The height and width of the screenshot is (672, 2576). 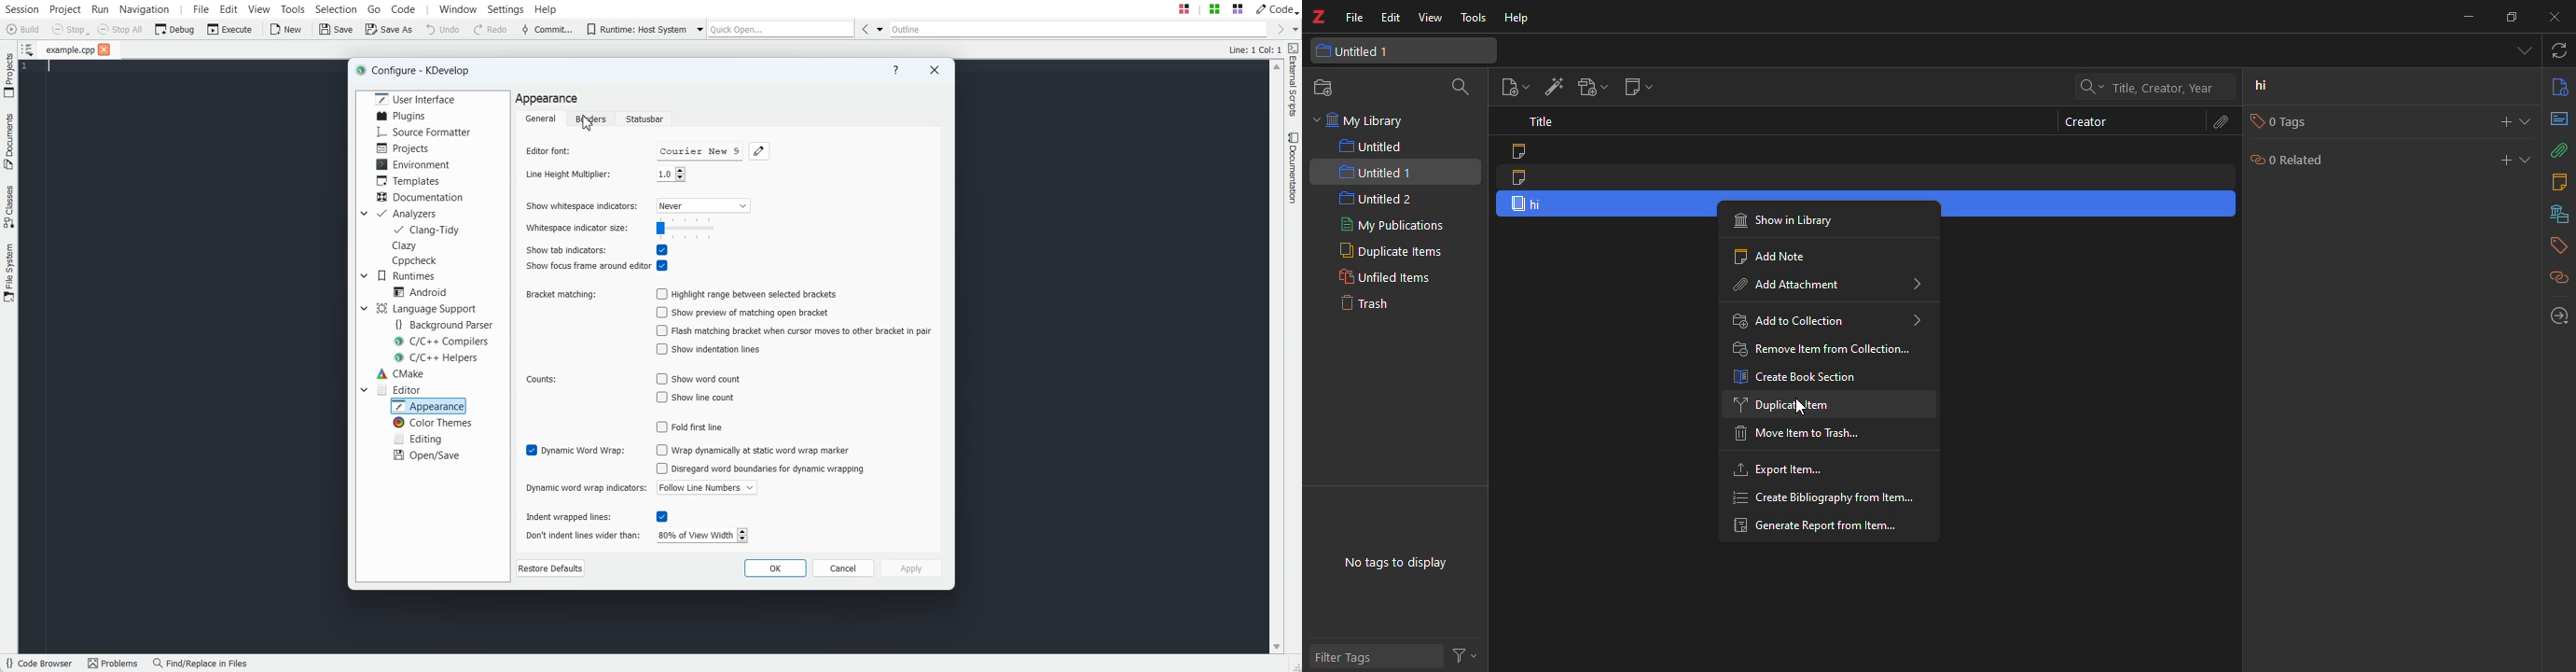 I want to click on Appearance selected, so click(x=428, y=406).